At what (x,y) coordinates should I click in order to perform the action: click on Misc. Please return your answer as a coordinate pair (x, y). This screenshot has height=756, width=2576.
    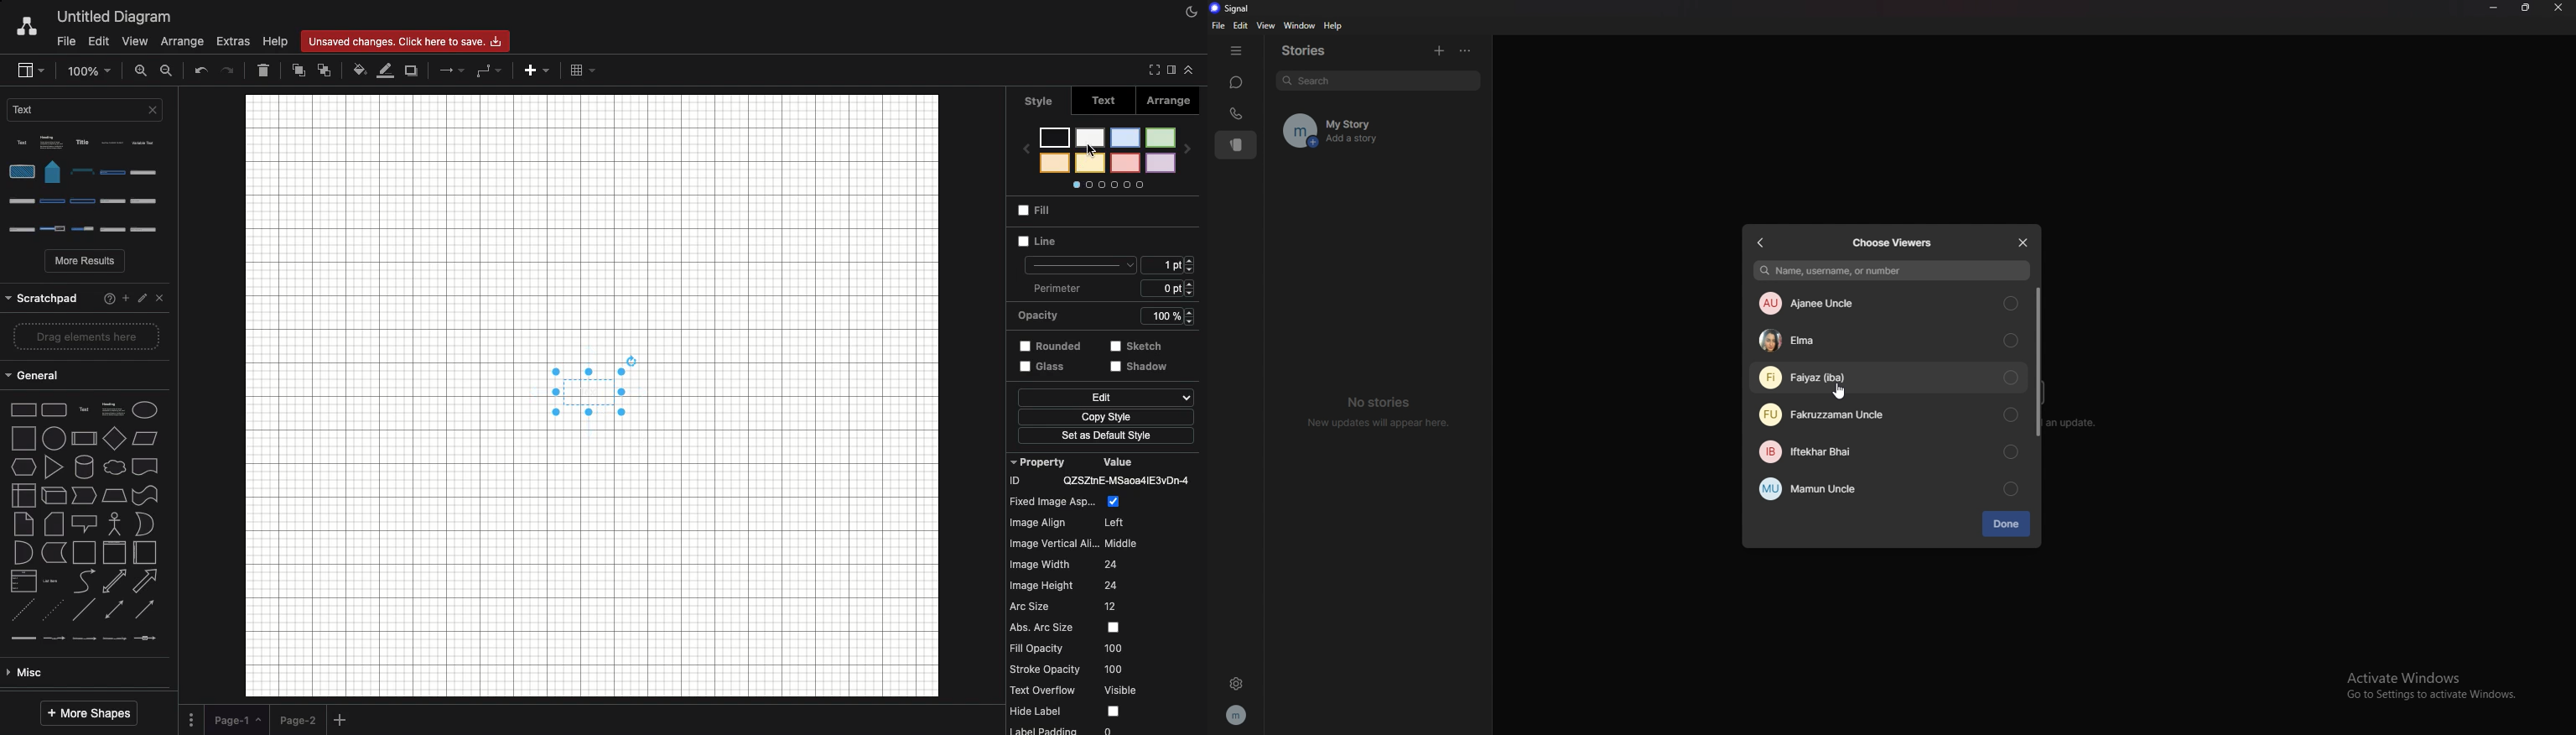
    Looking at the image, I should click on (82, 524).